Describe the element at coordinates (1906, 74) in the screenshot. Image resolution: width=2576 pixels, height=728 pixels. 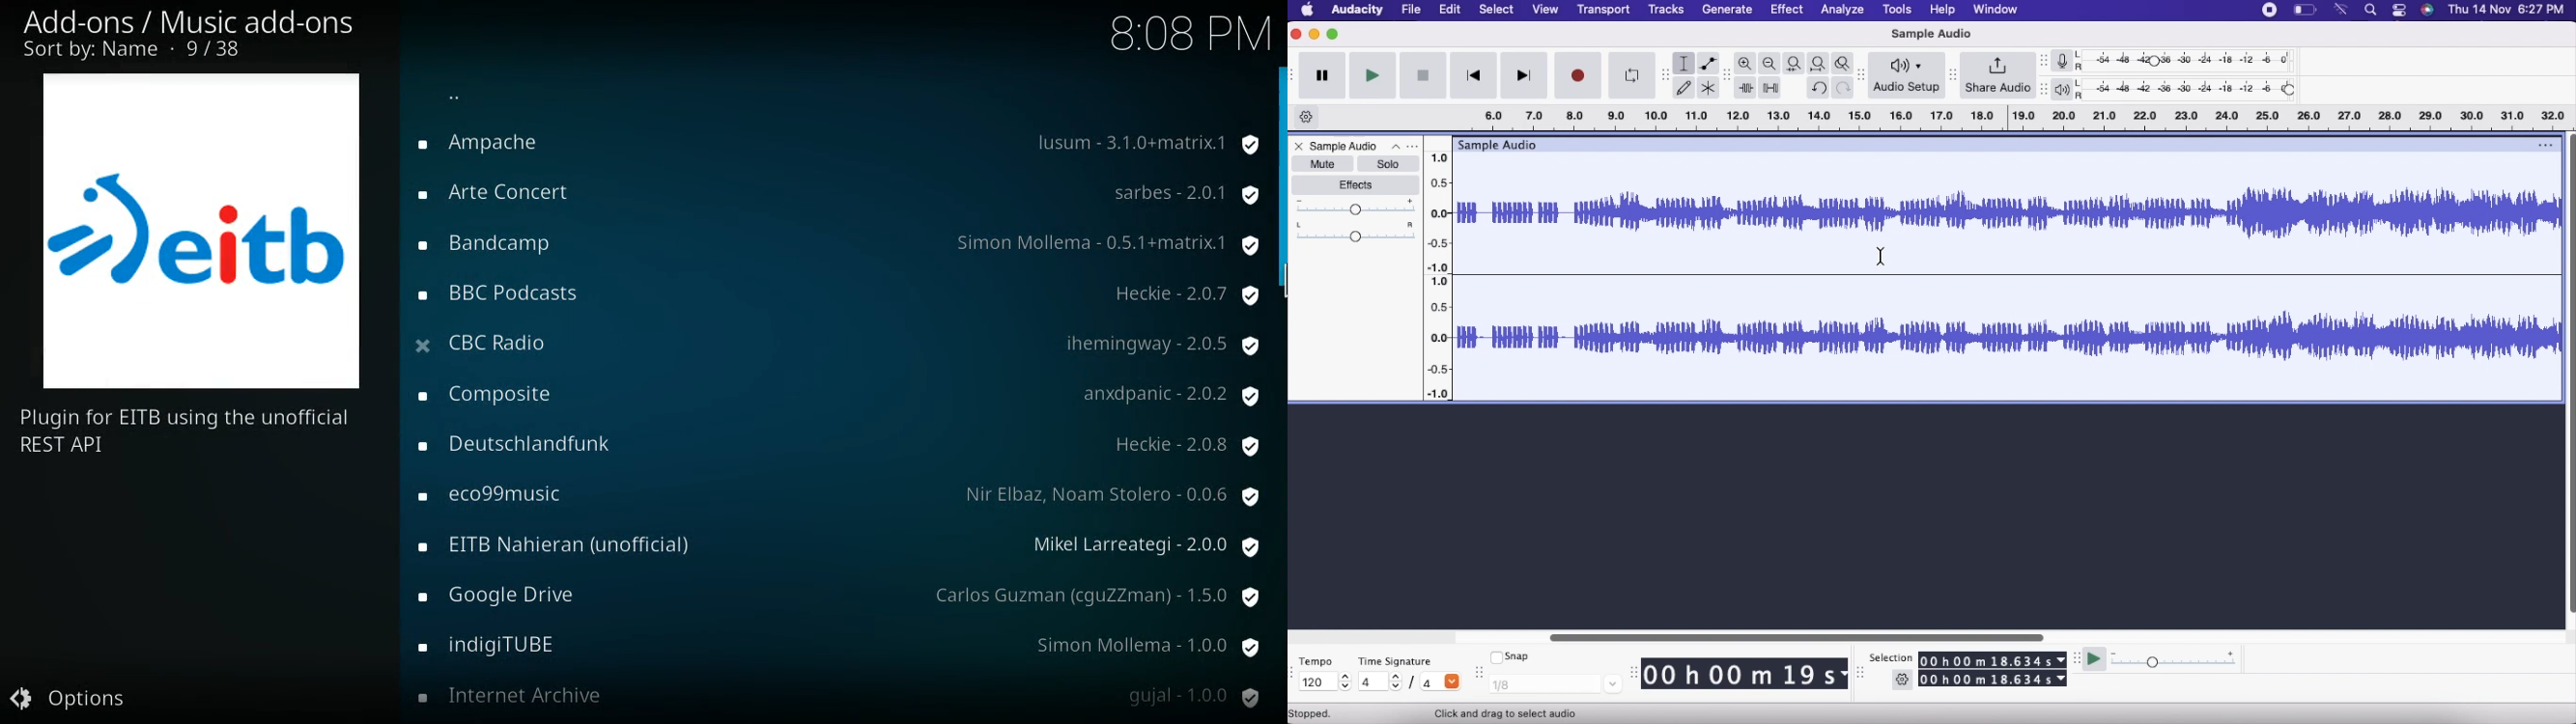
I see `Audio Setup` at that location.